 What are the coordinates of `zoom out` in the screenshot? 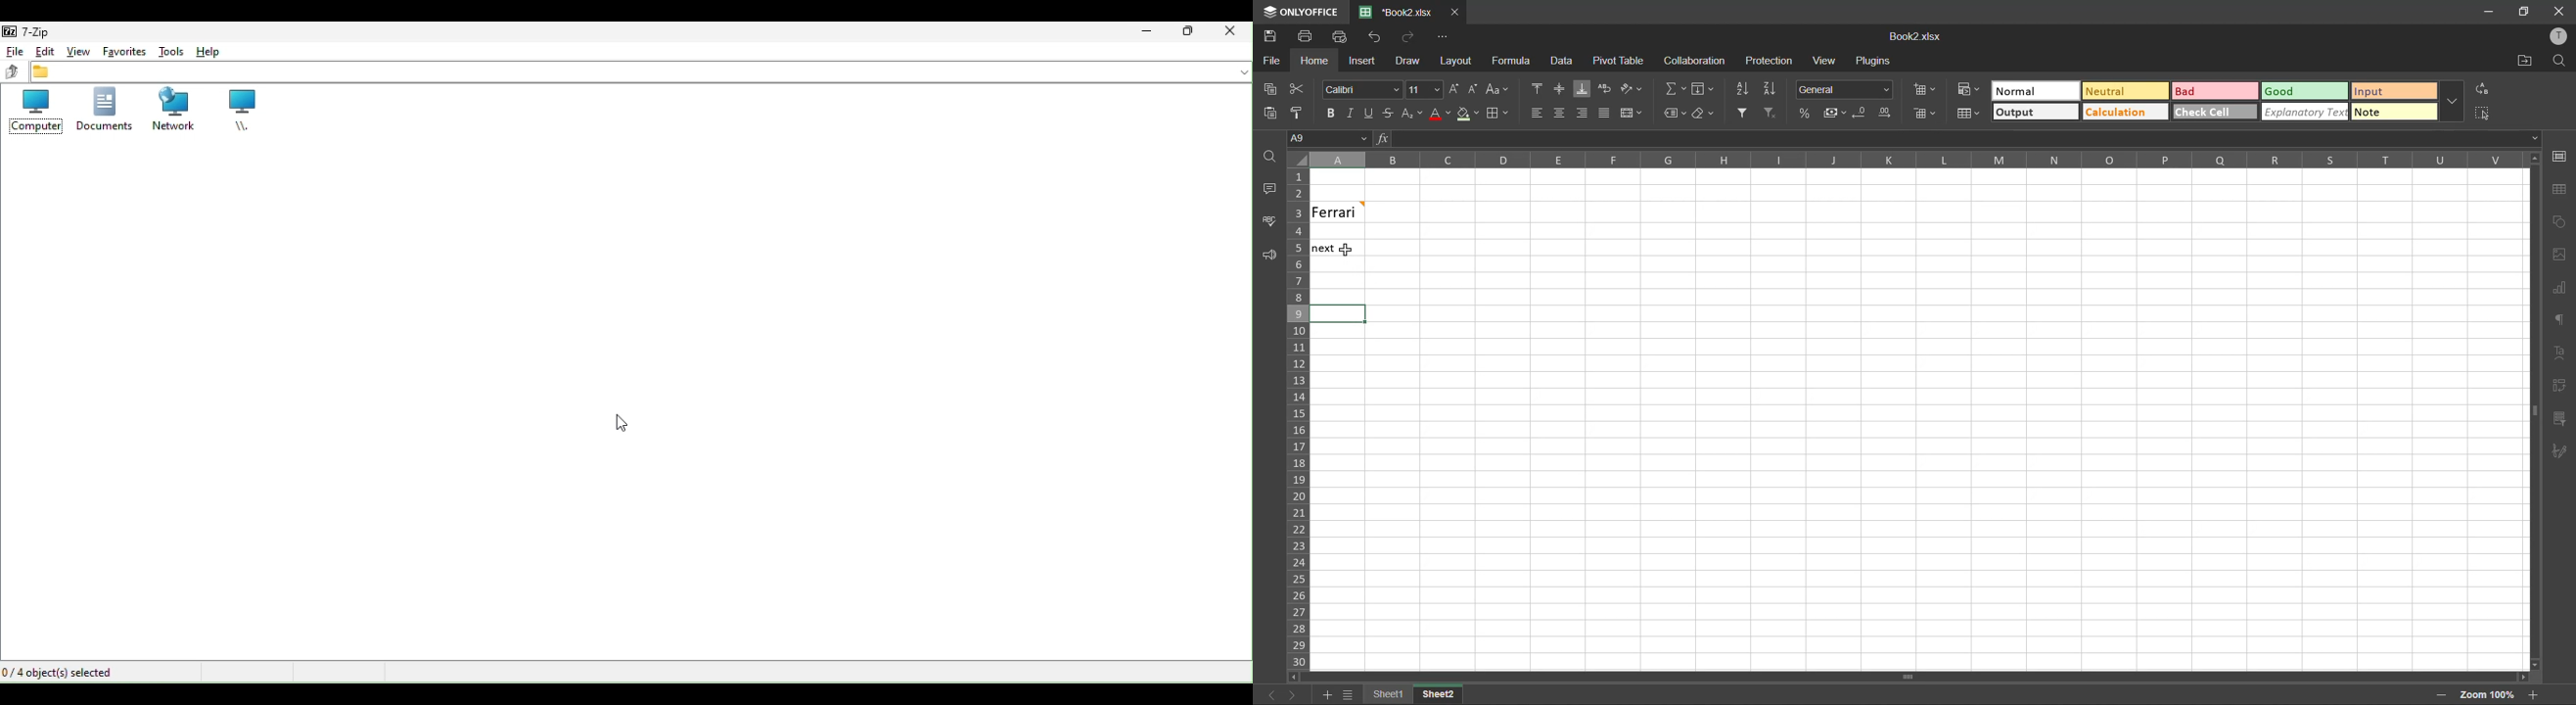 It's located at (2444, 697).